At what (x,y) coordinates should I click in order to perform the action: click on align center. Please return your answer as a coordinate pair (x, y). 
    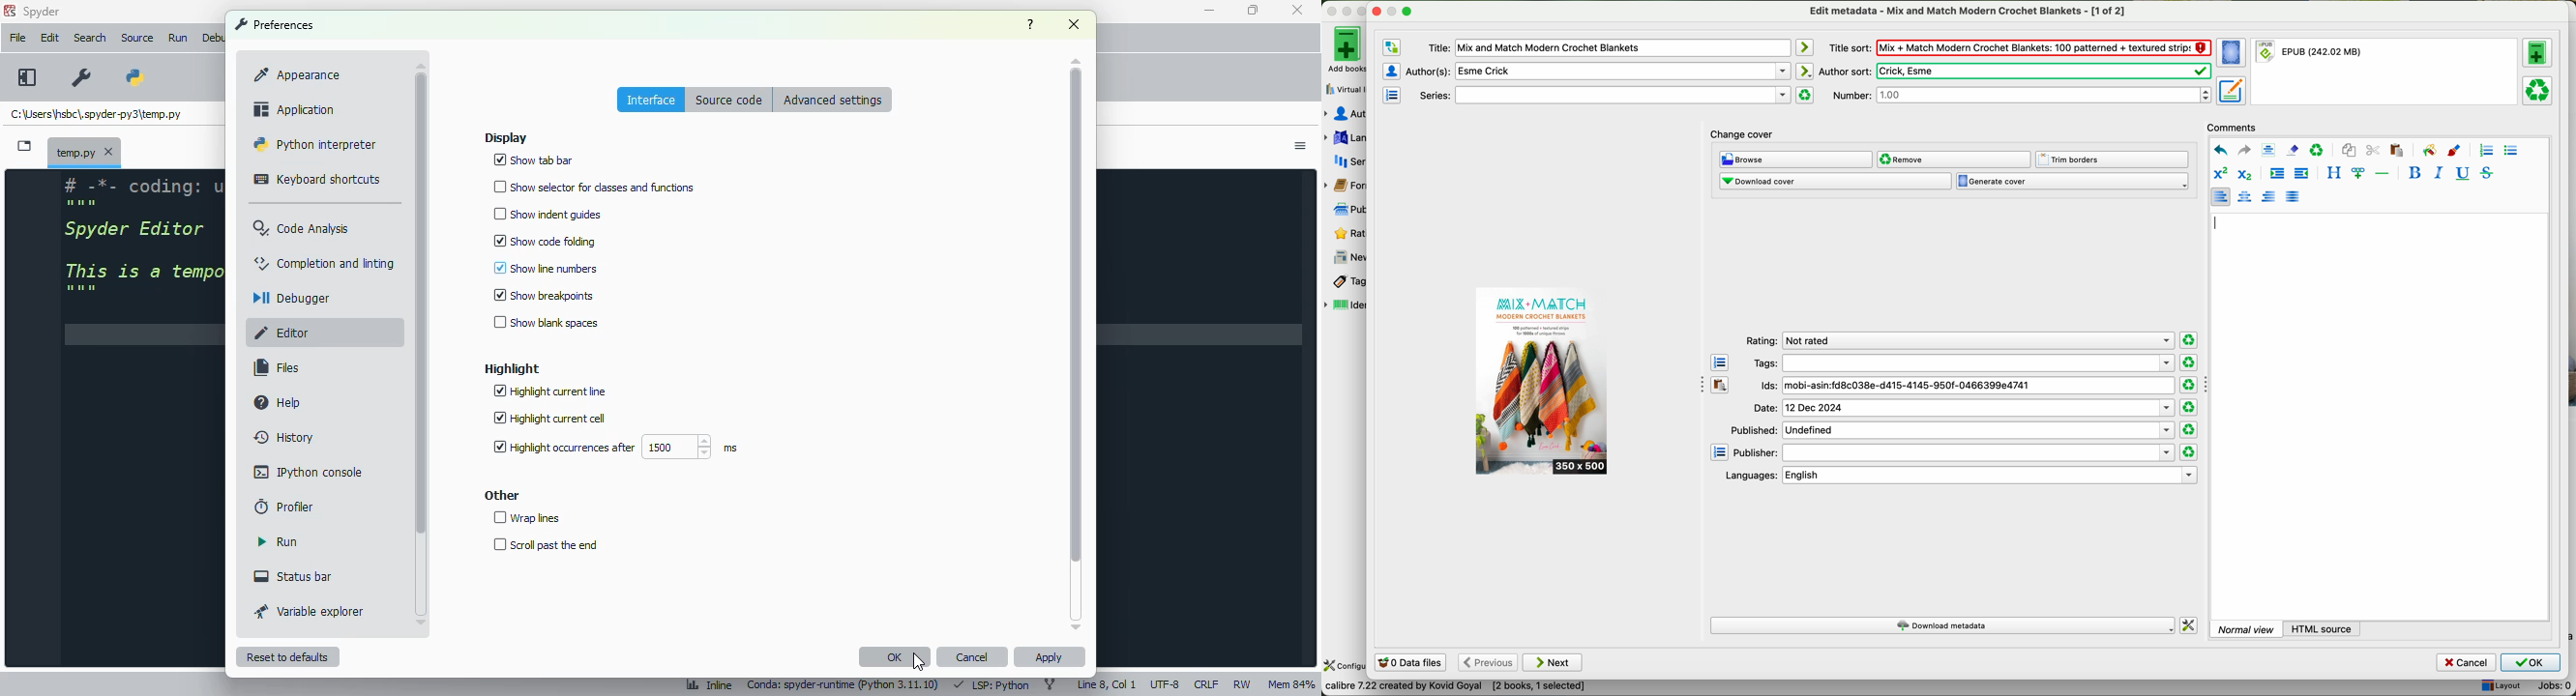
    Looking at the image, I should click on (2247, 197).